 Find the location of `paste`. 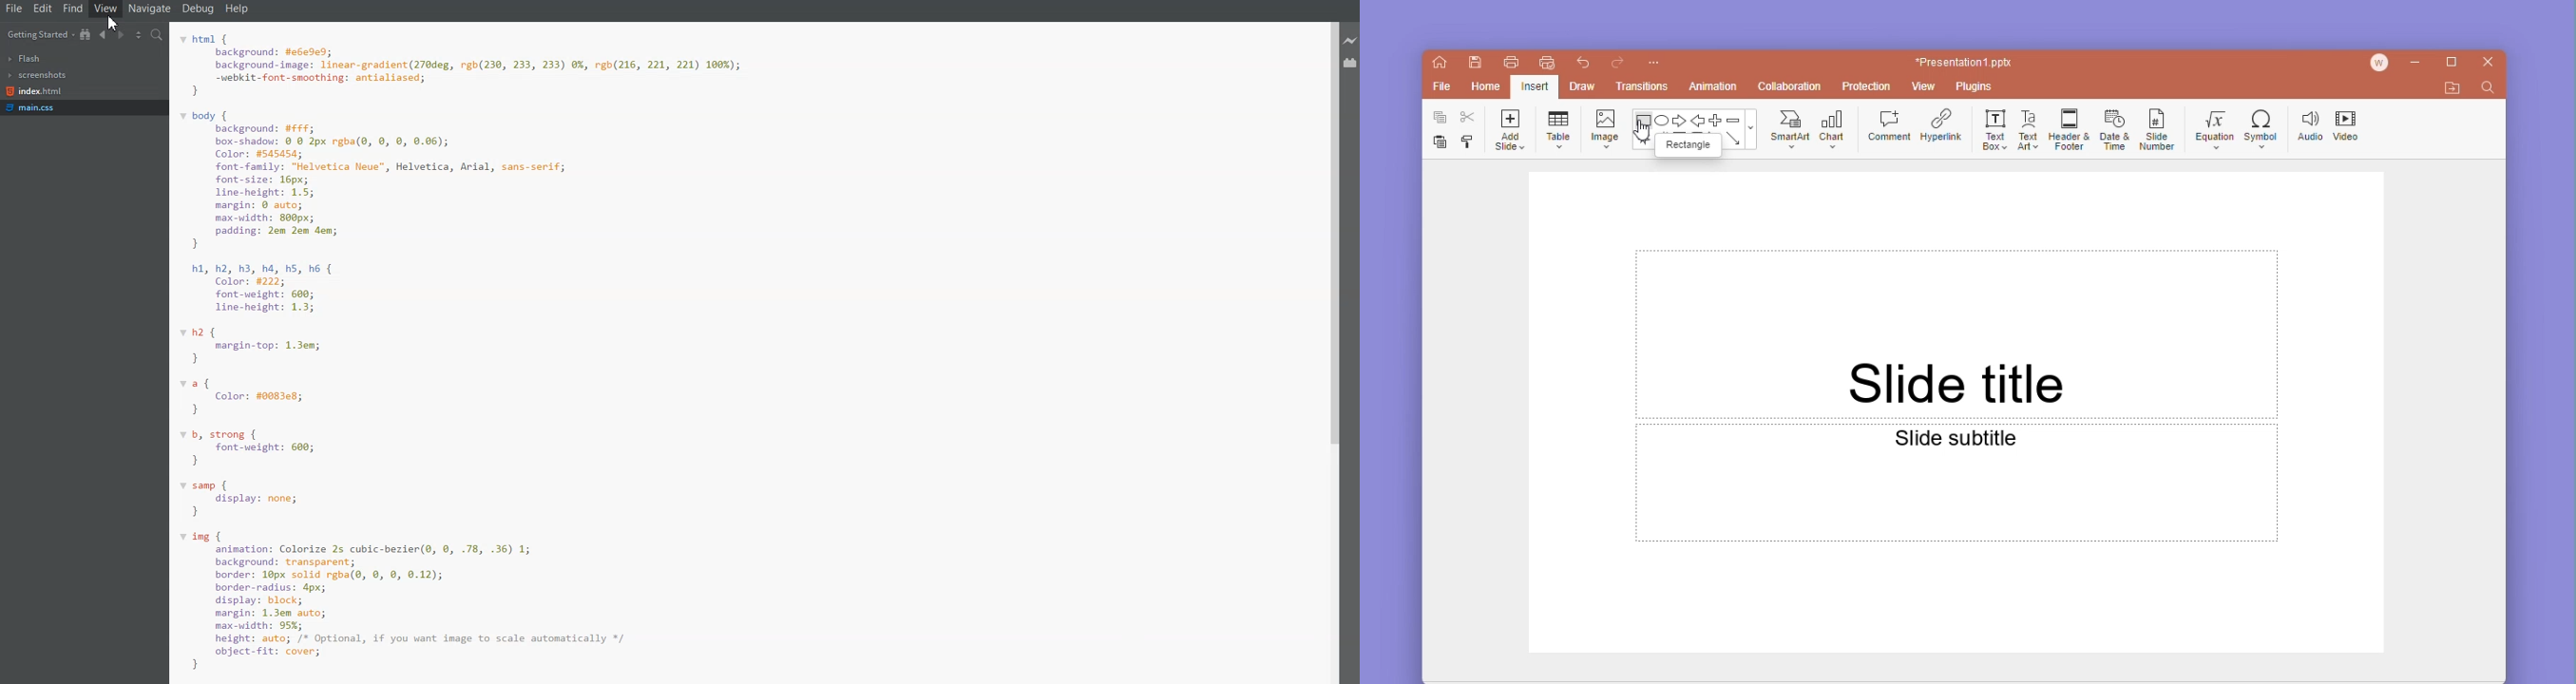

paste is located at coordinates (1435, 143).